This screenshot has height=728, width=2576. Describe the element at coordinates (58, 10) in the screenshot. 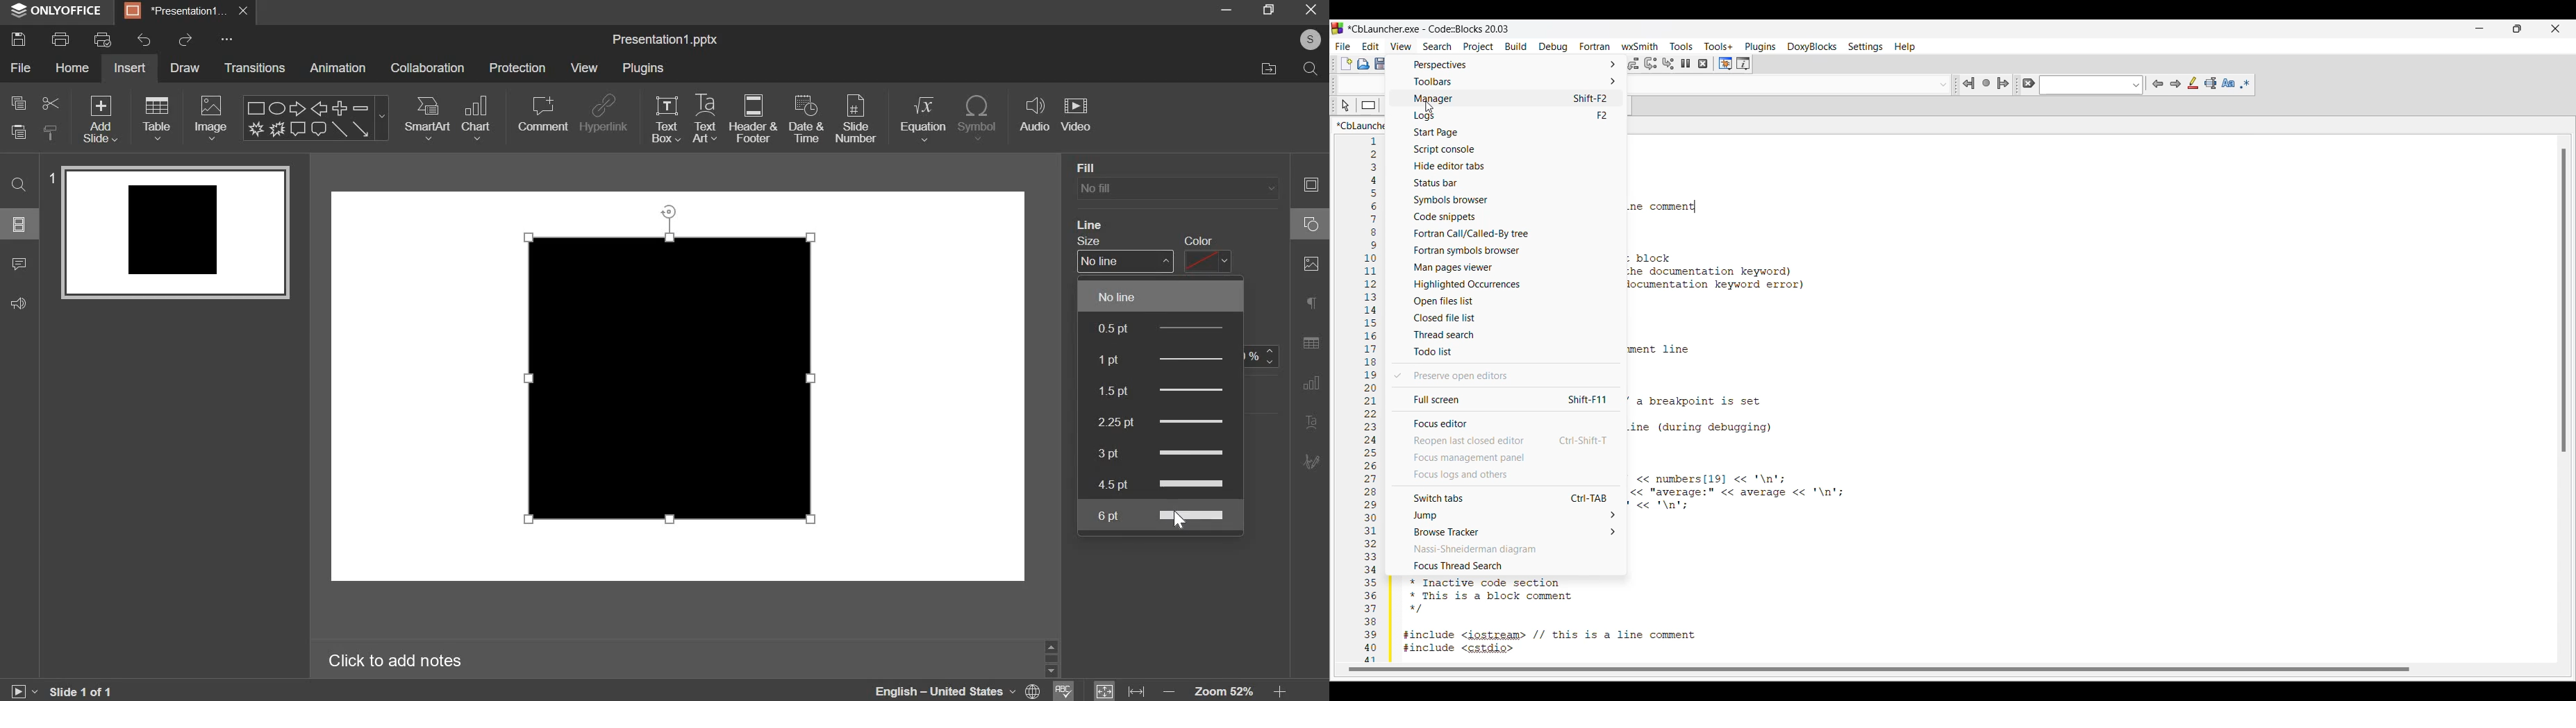

I see `OnlyOffice` at that location.